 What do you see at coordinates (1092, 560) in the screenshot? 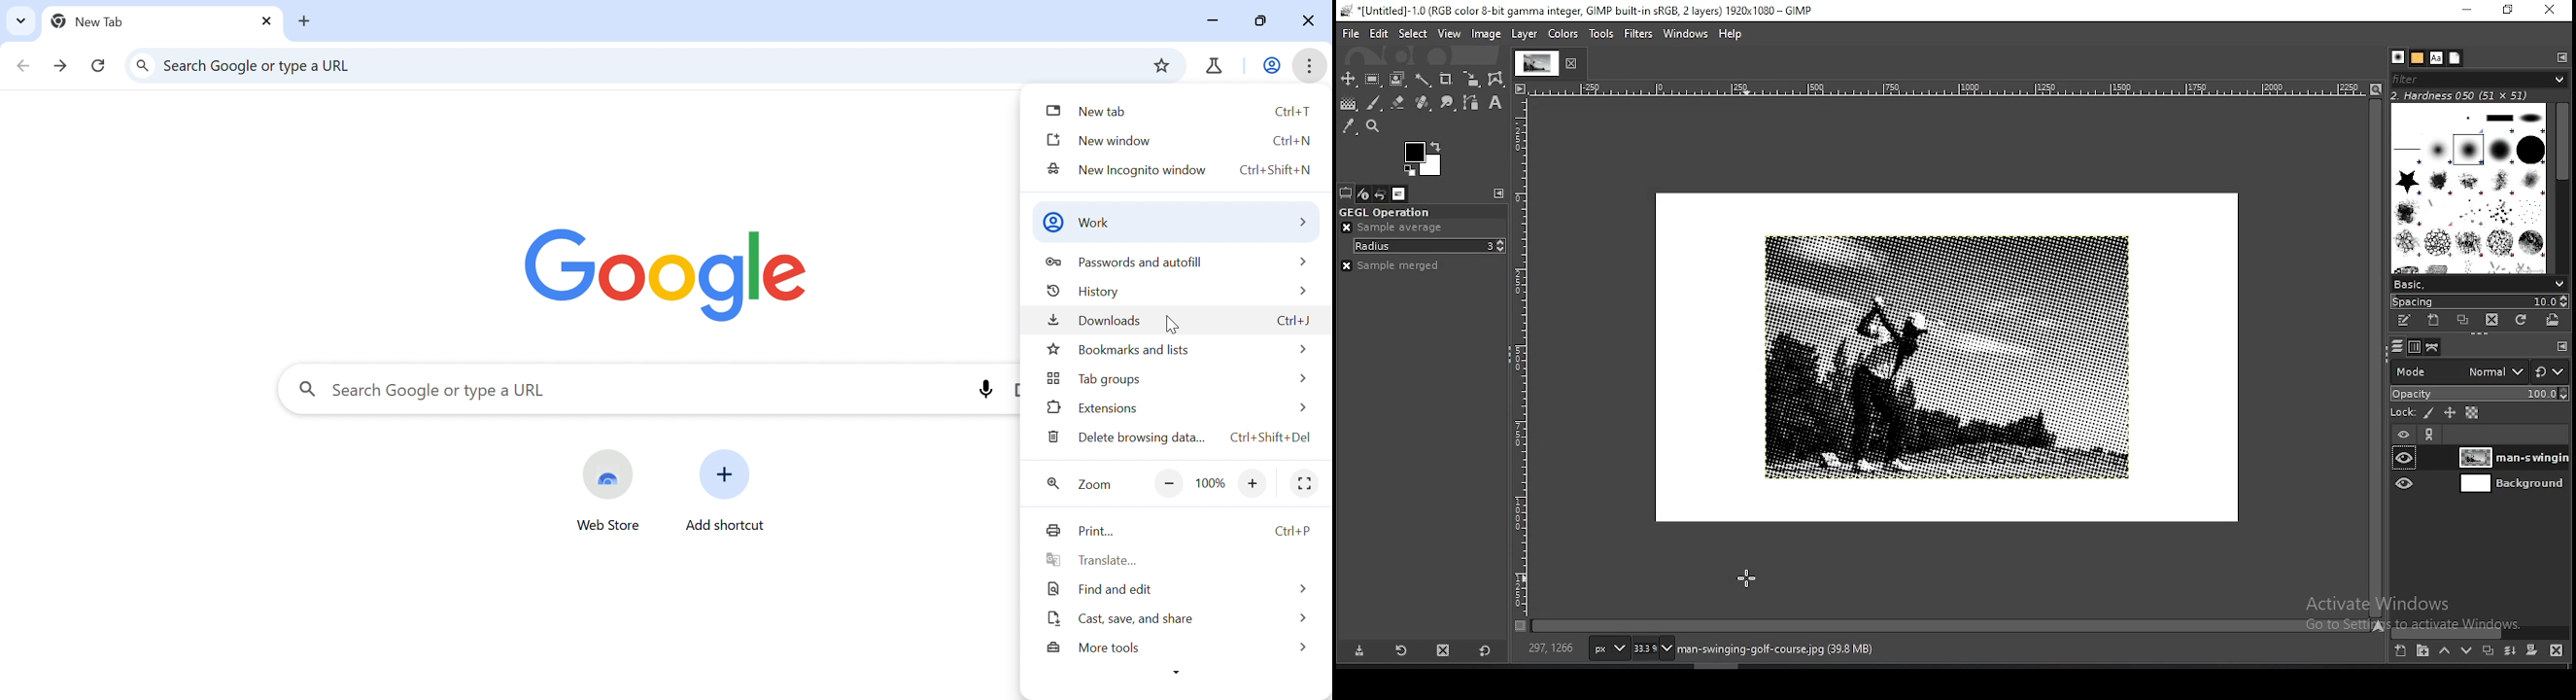
I see `Translate` at bounding box center [1092, 560].